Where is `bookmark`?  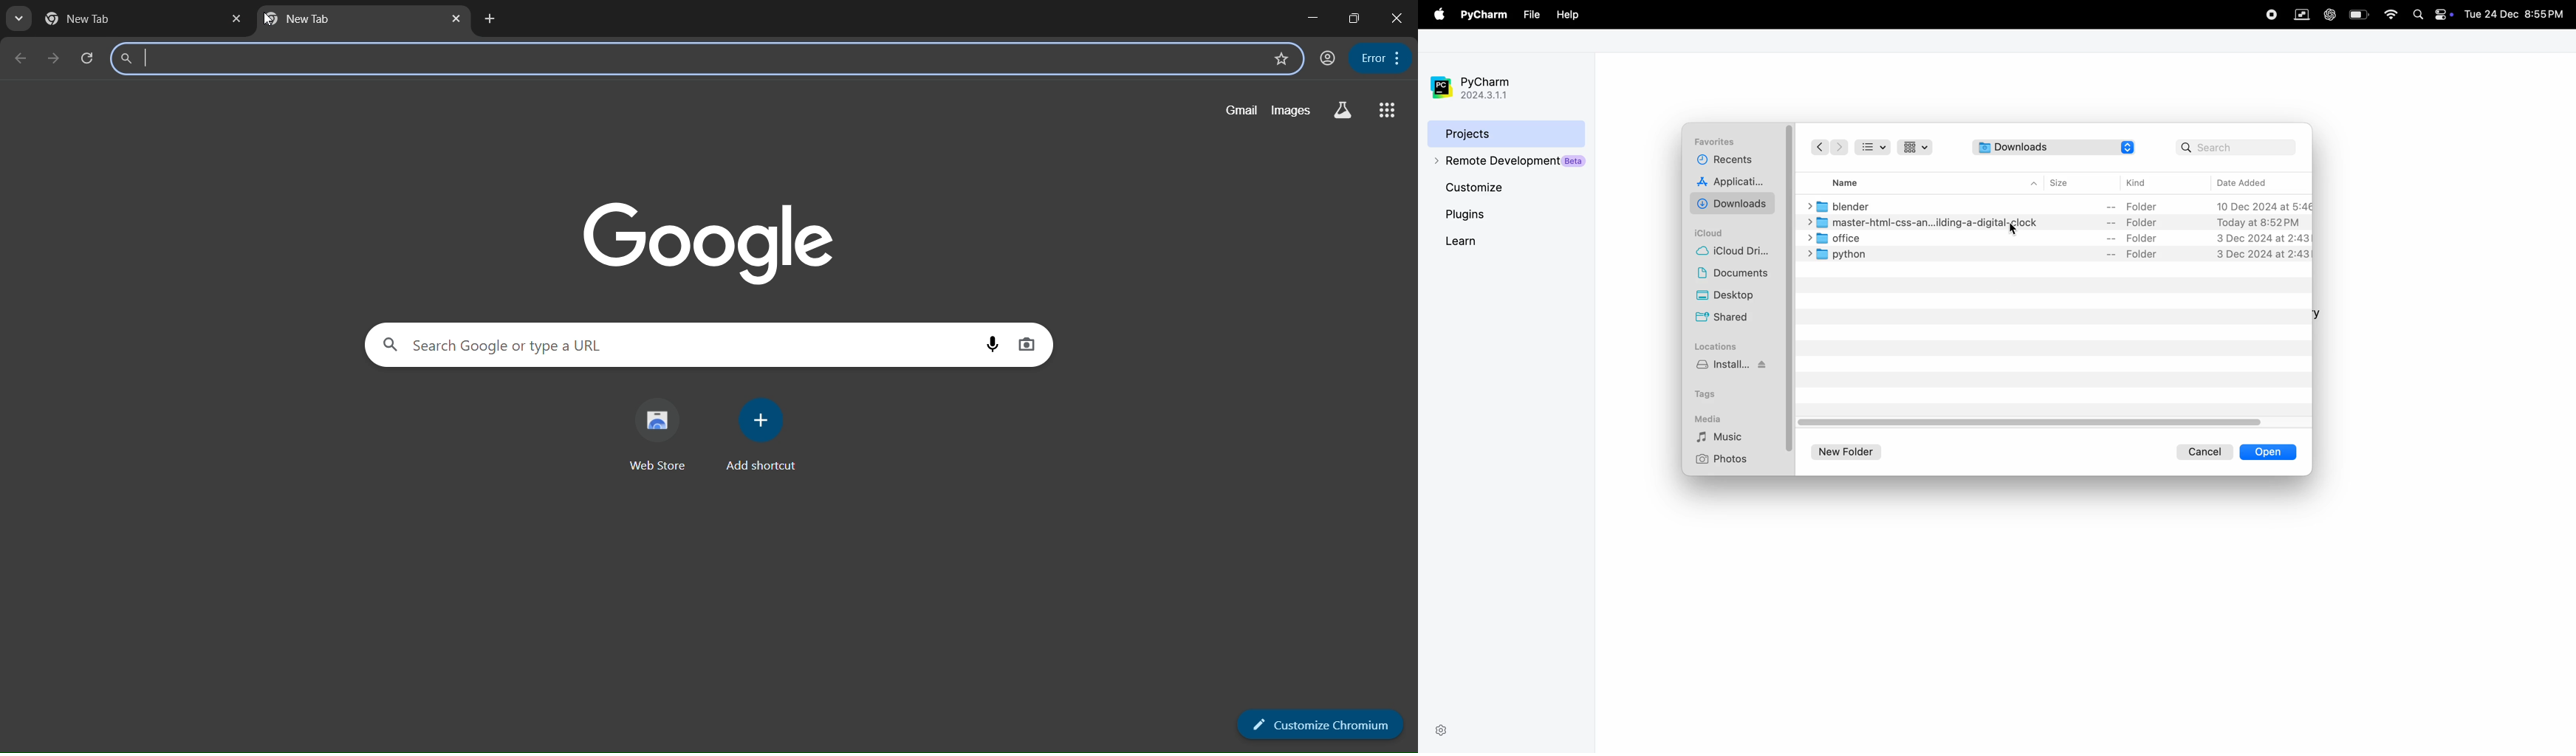 bookmark is located at coordinates (1273, 61).